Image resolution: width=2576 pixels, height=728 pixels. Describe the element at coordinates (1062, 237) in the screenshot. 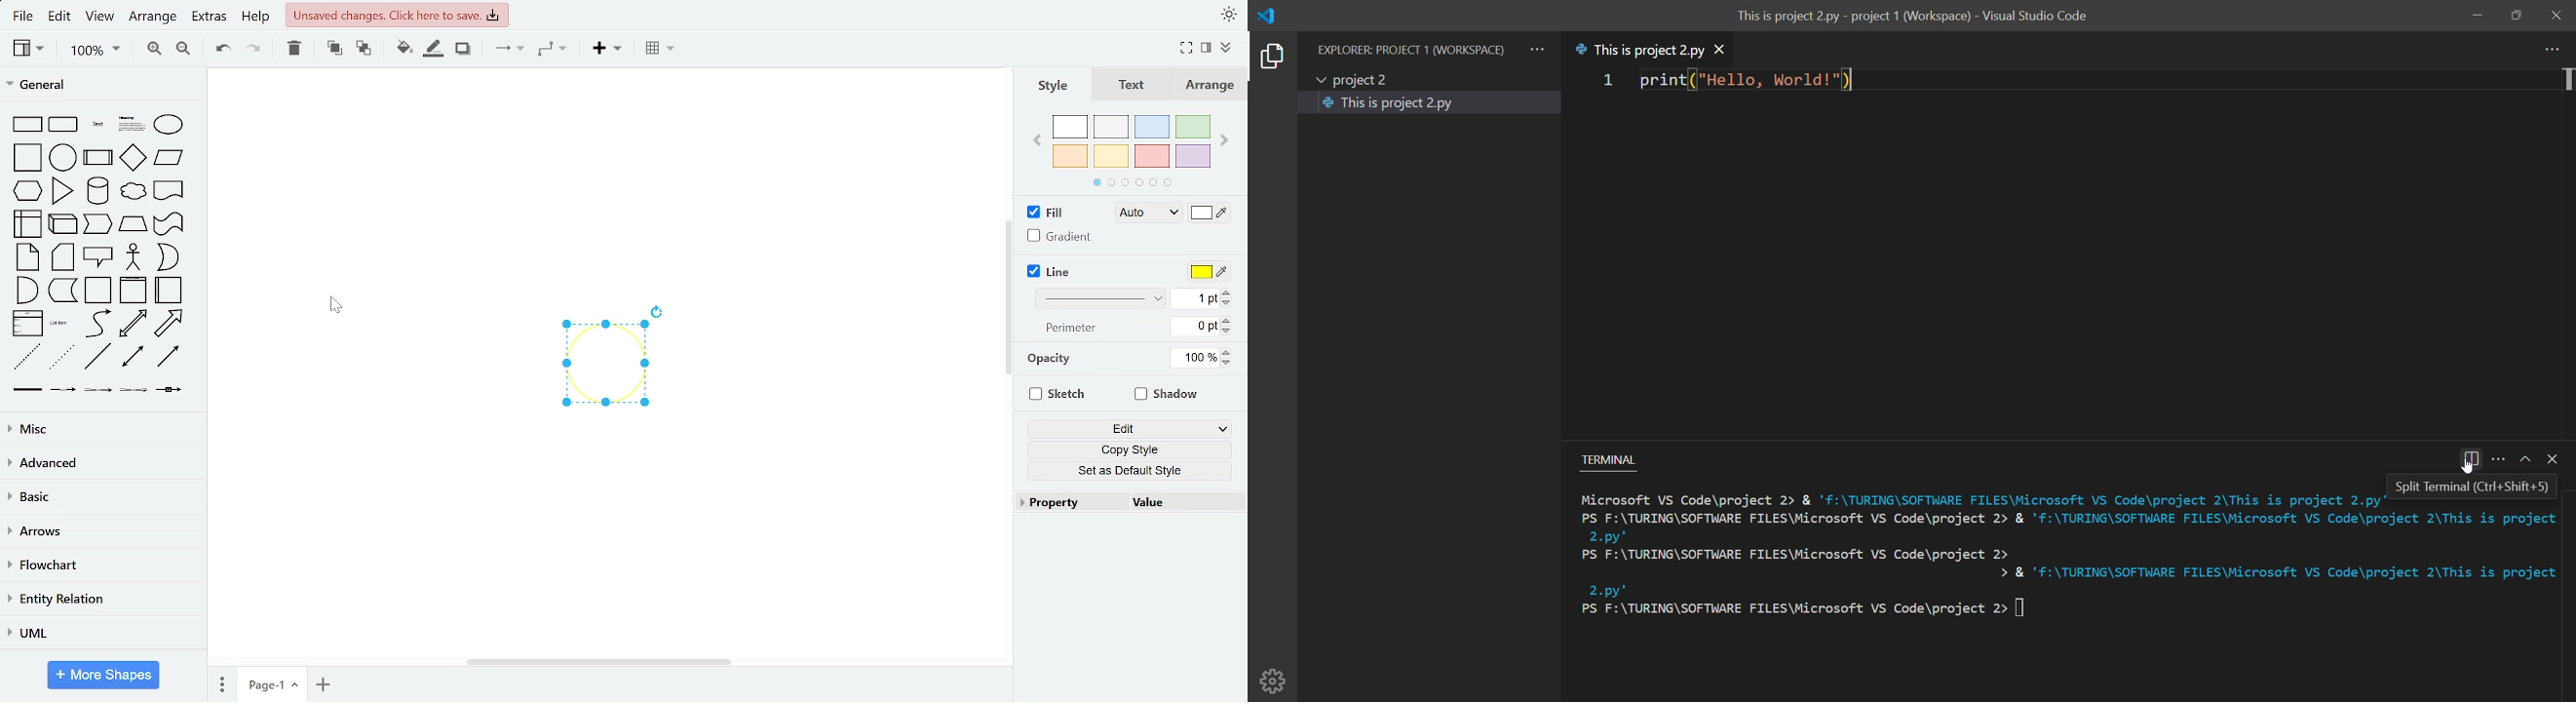

I see `gradient` at that location.